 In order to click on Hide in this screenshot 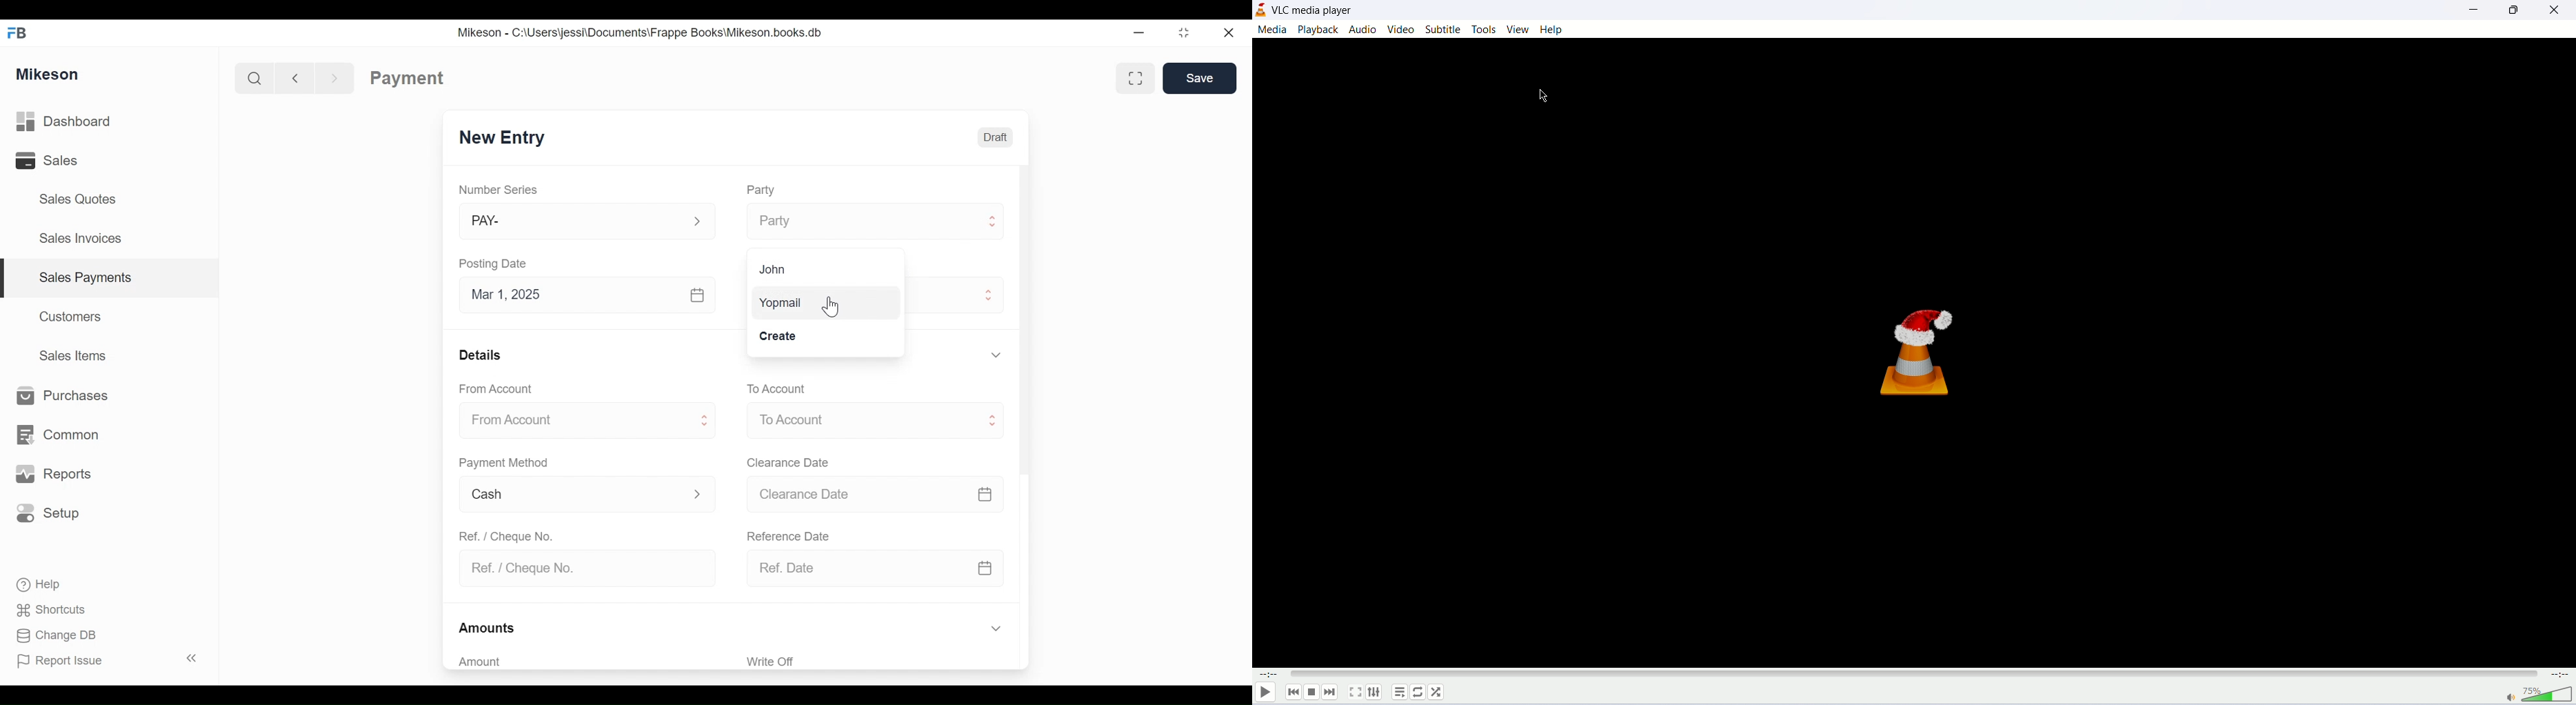, I will do `click(995, 627)`.